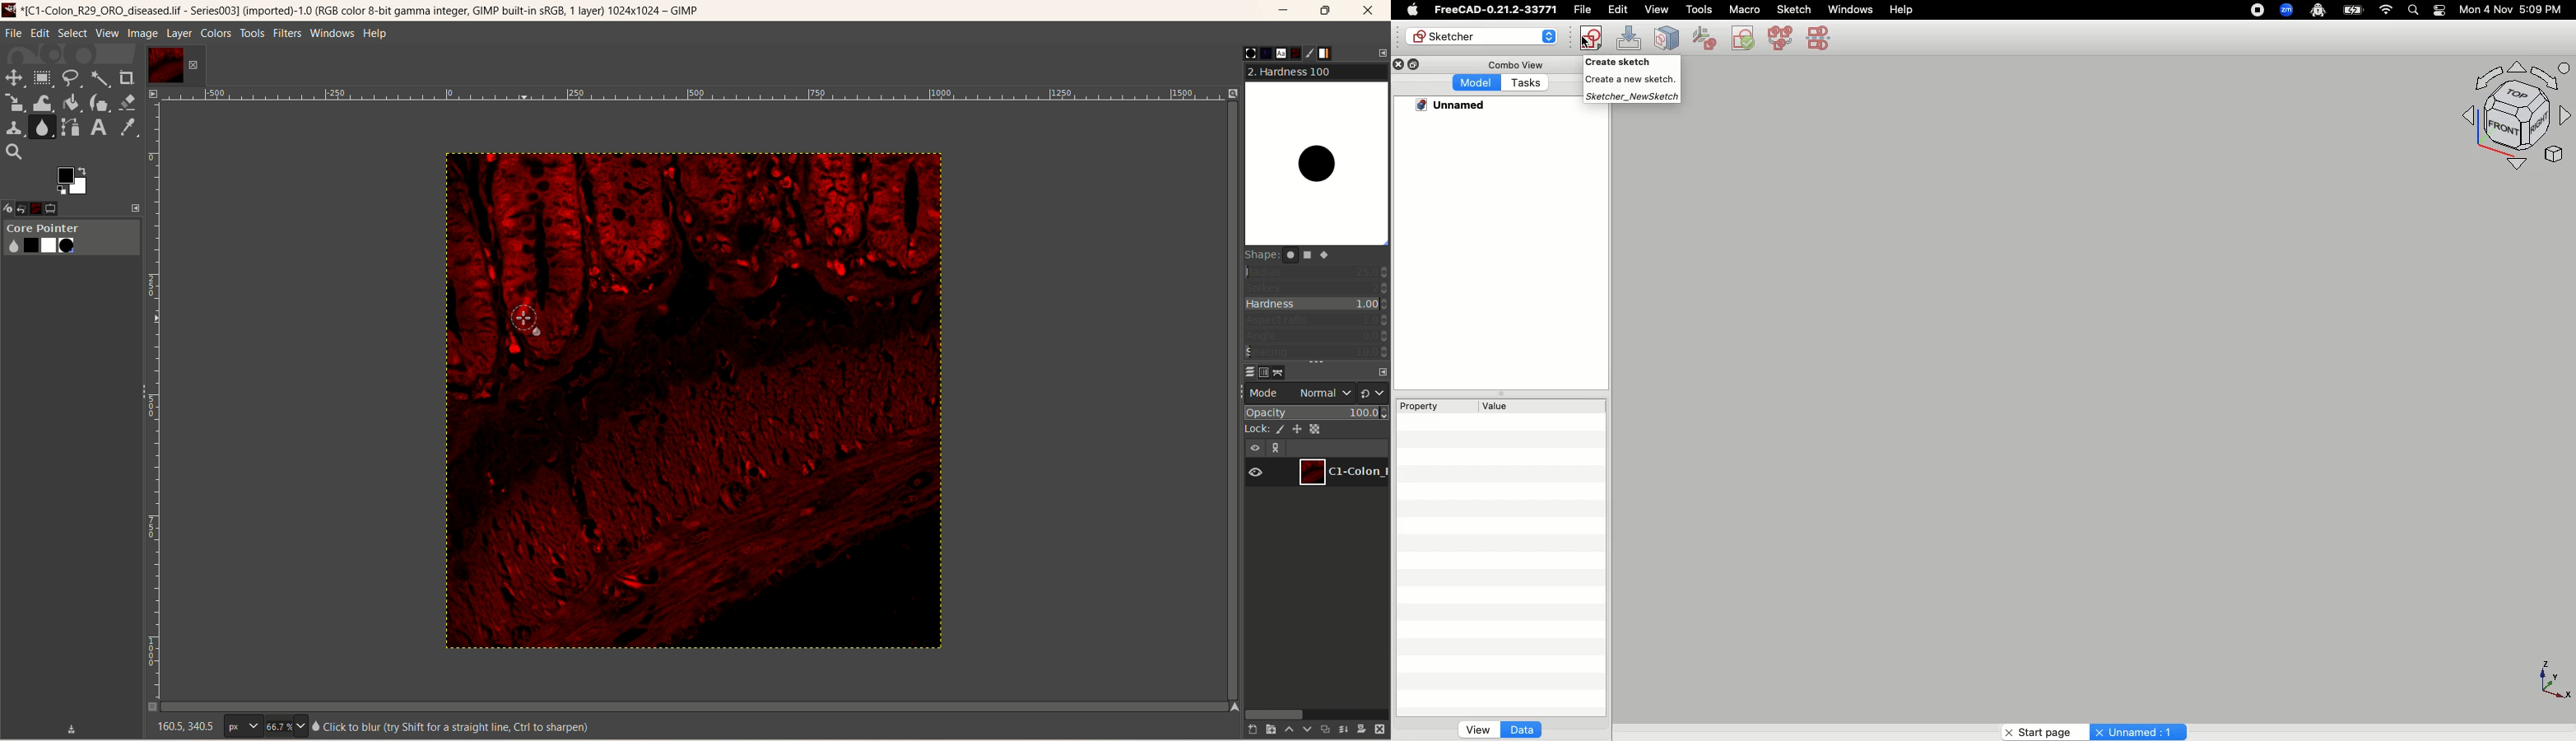 The width and height of the screenshot is (2576, 756). I want to click on tools, so click(253, 33).